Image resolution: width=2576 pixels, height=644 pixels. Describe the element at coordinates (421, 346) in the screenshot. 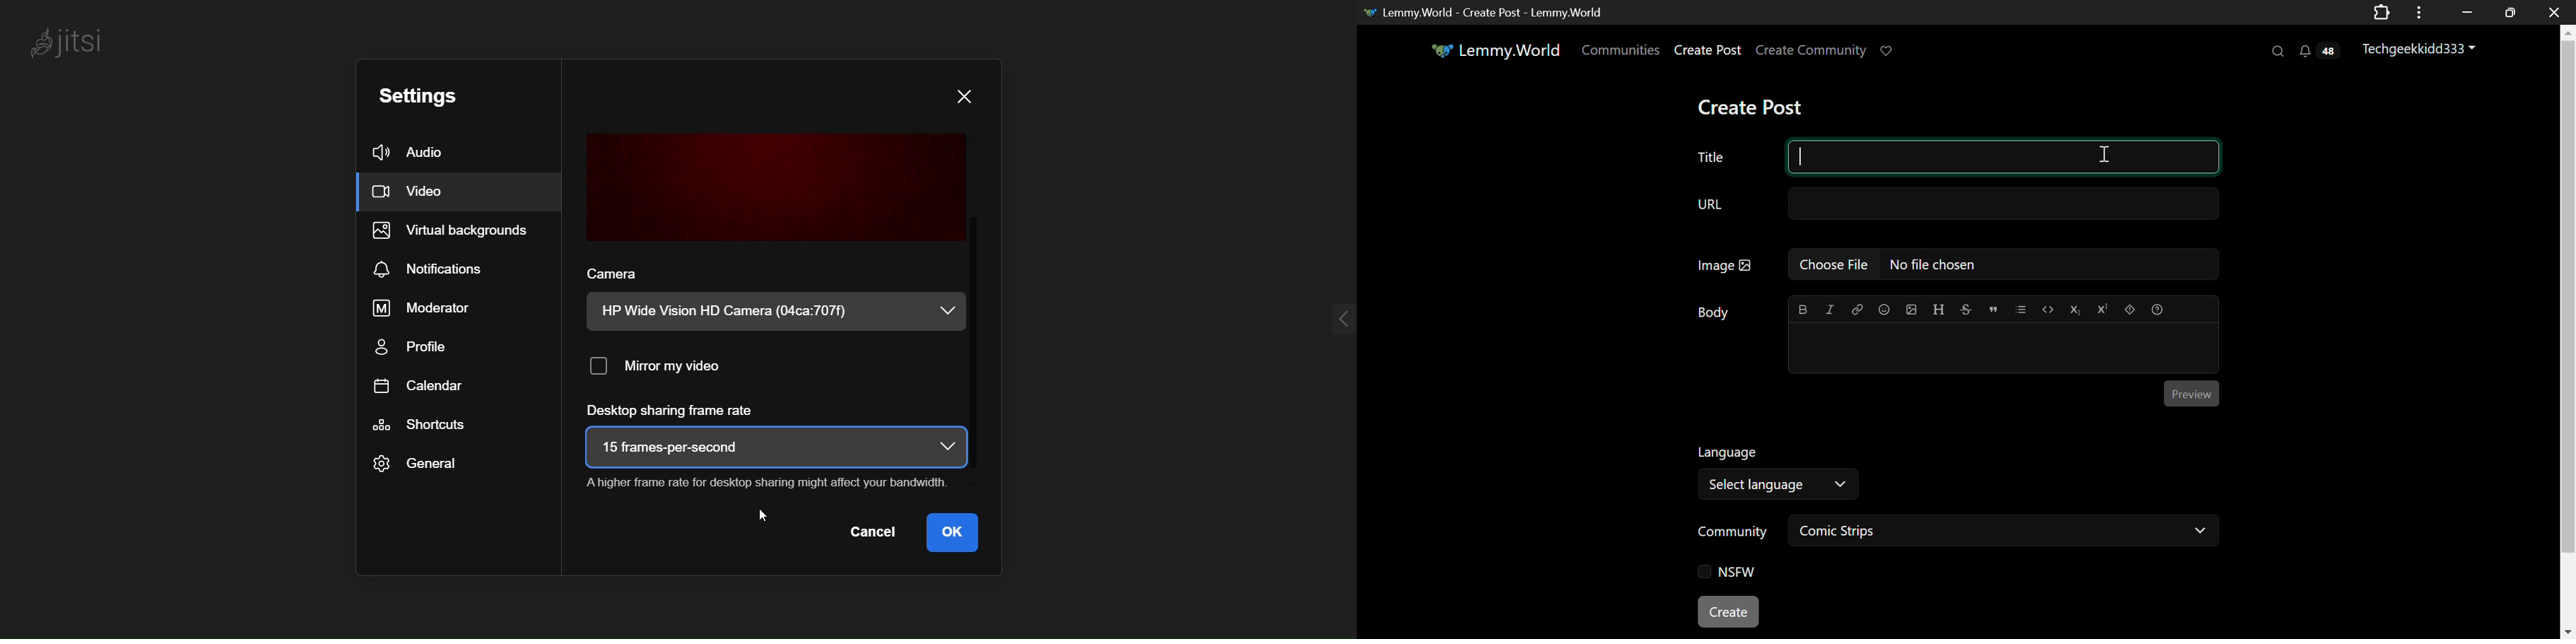

I see `profile` at that location.